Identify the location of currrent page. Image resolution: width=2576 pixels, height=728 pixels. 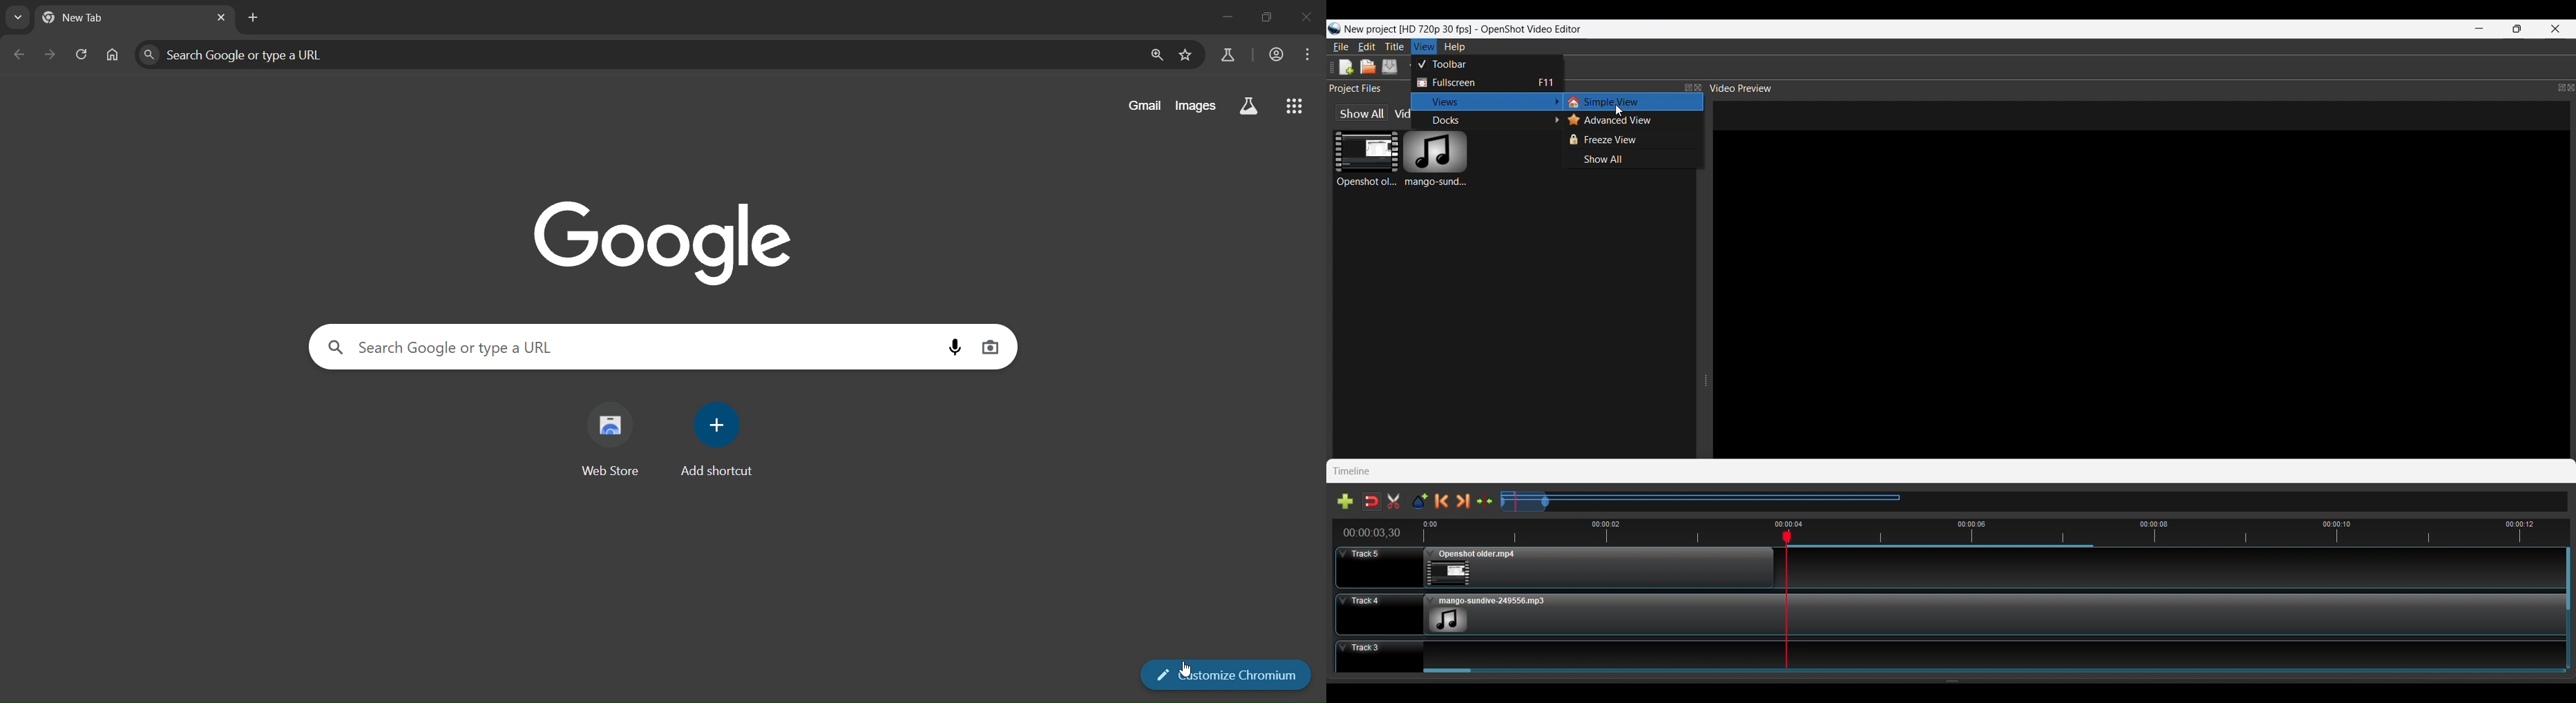
(97, 18).